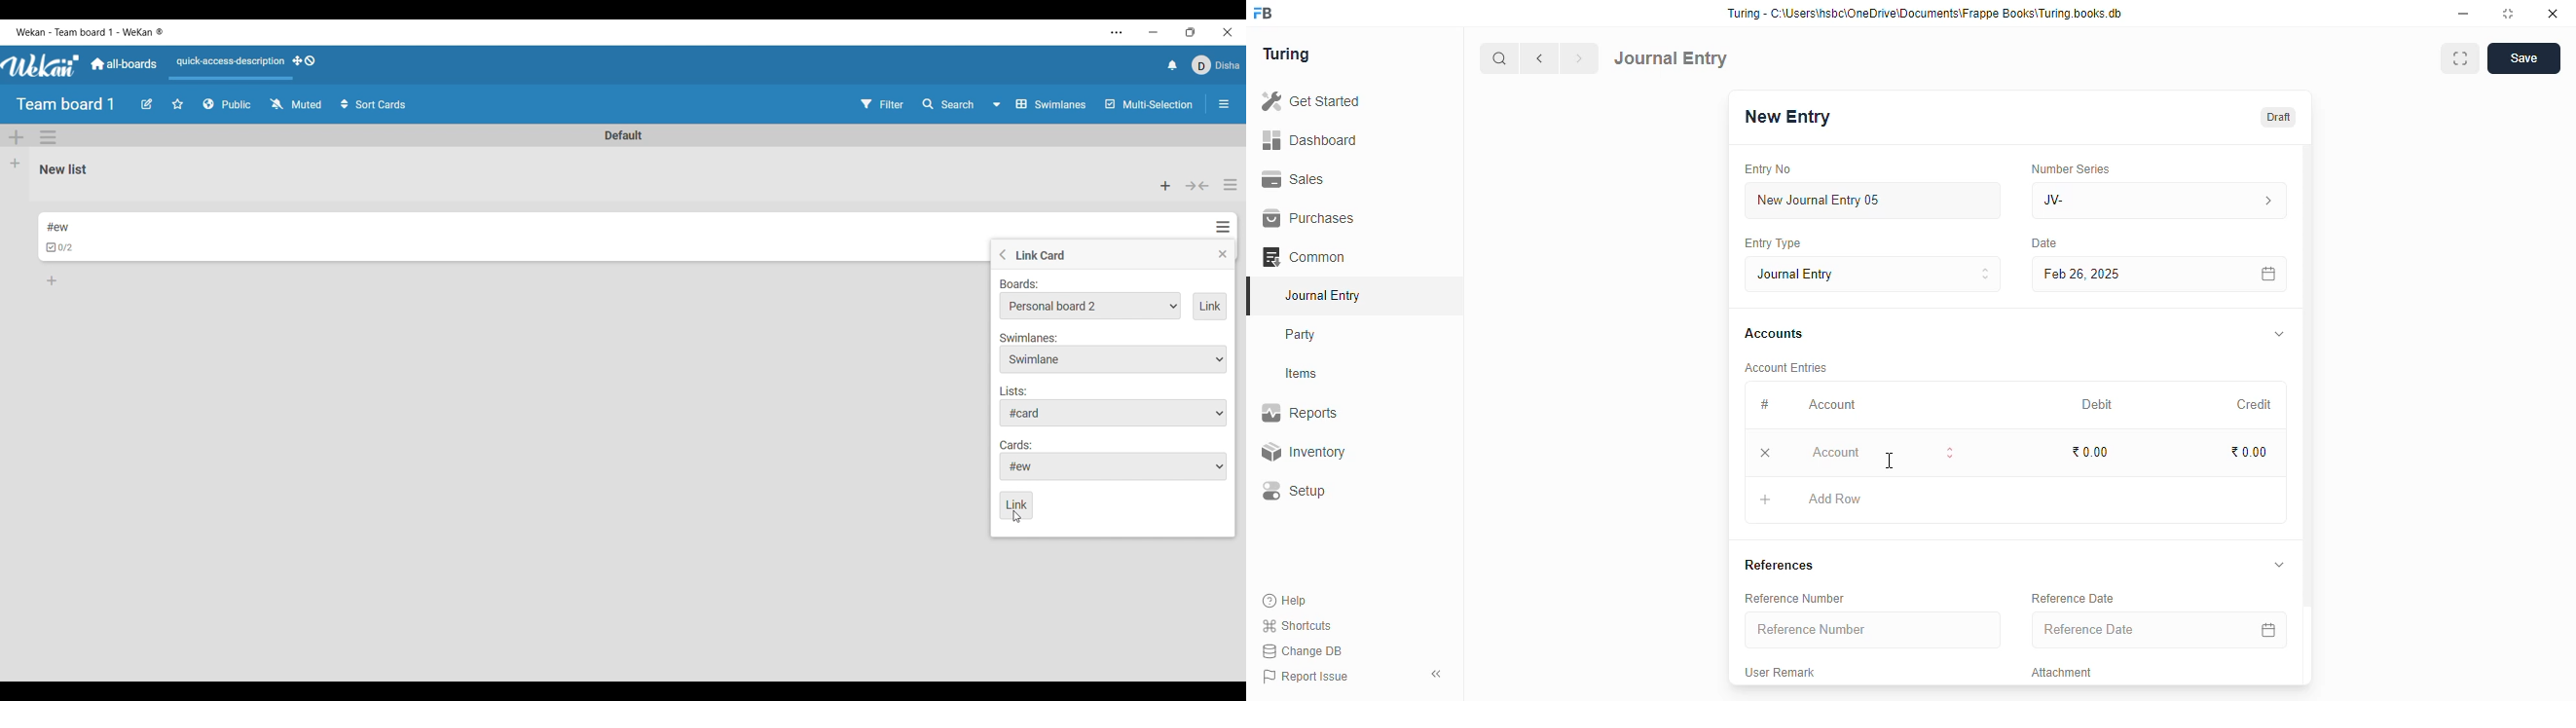  What do you see at coordinates (1767, 454) in the screenshot?
I see `remove` at bounding box center [1767, 454].